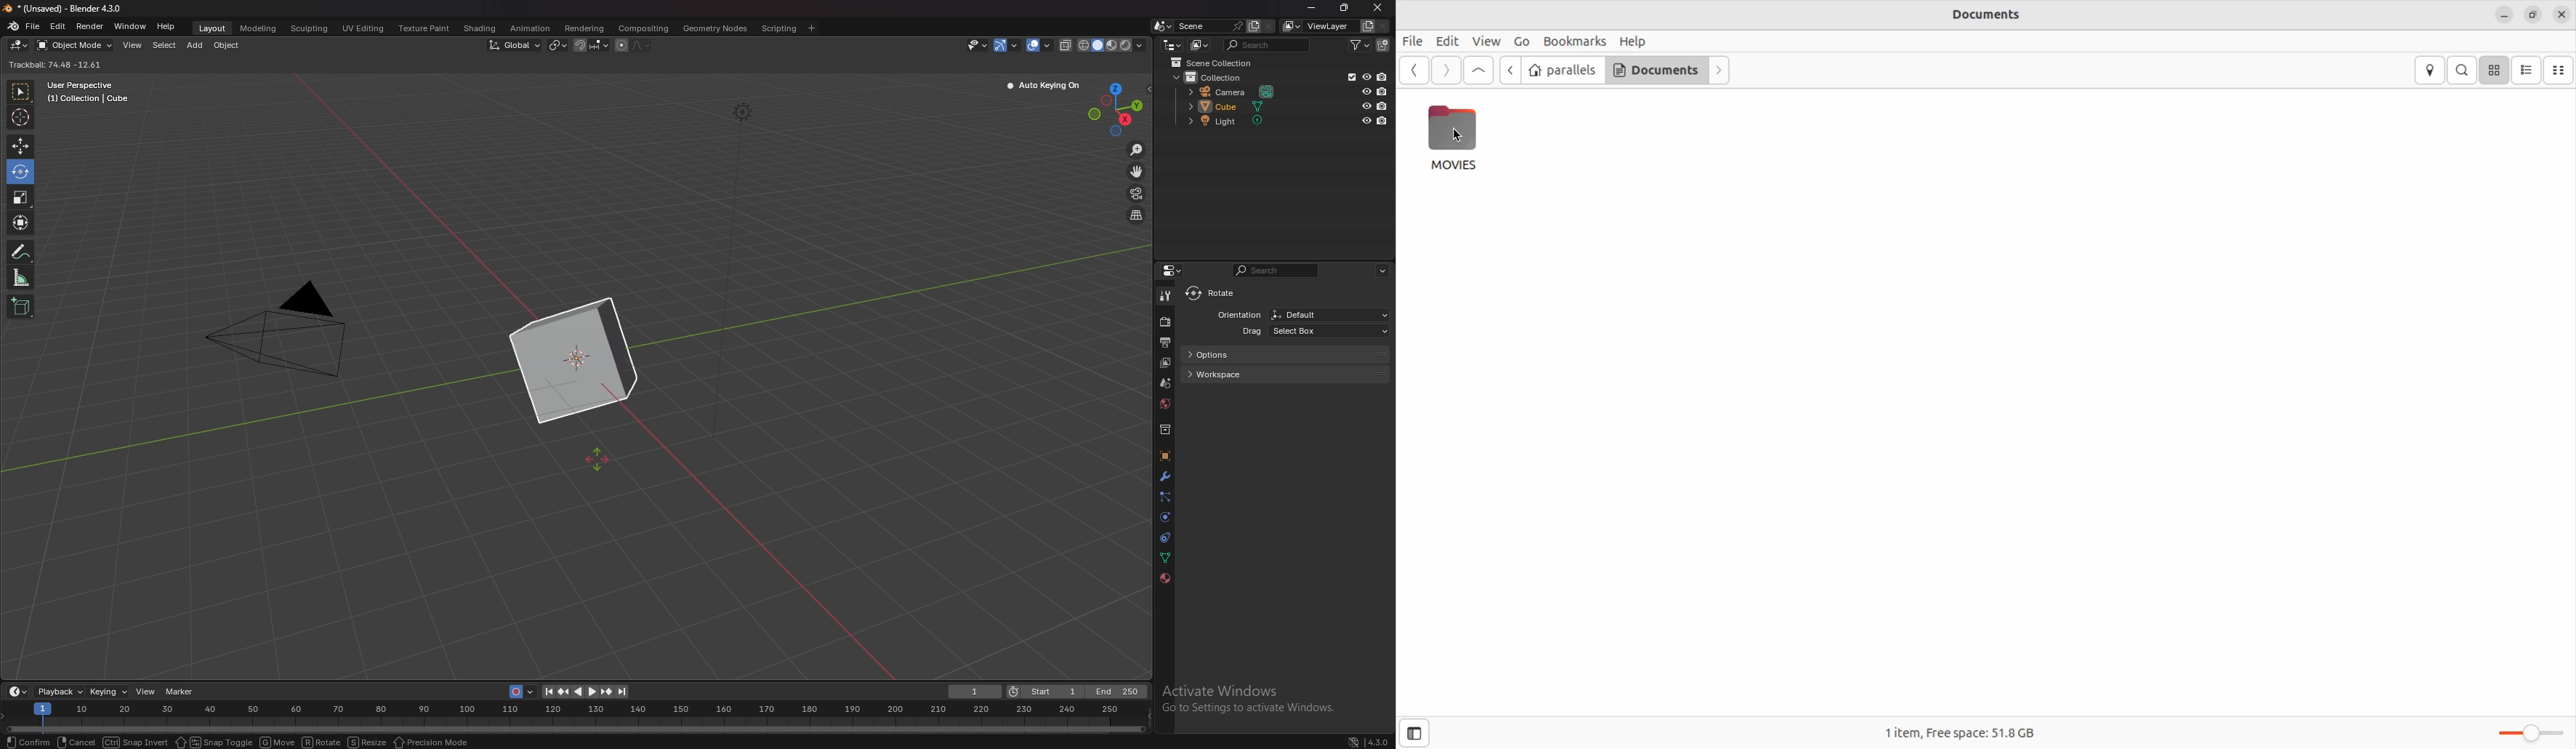 This screenshot has width=2576, height=756. Describe the element at coordinates (1040, 45) in the screenshot. I see `overlays` at that location.